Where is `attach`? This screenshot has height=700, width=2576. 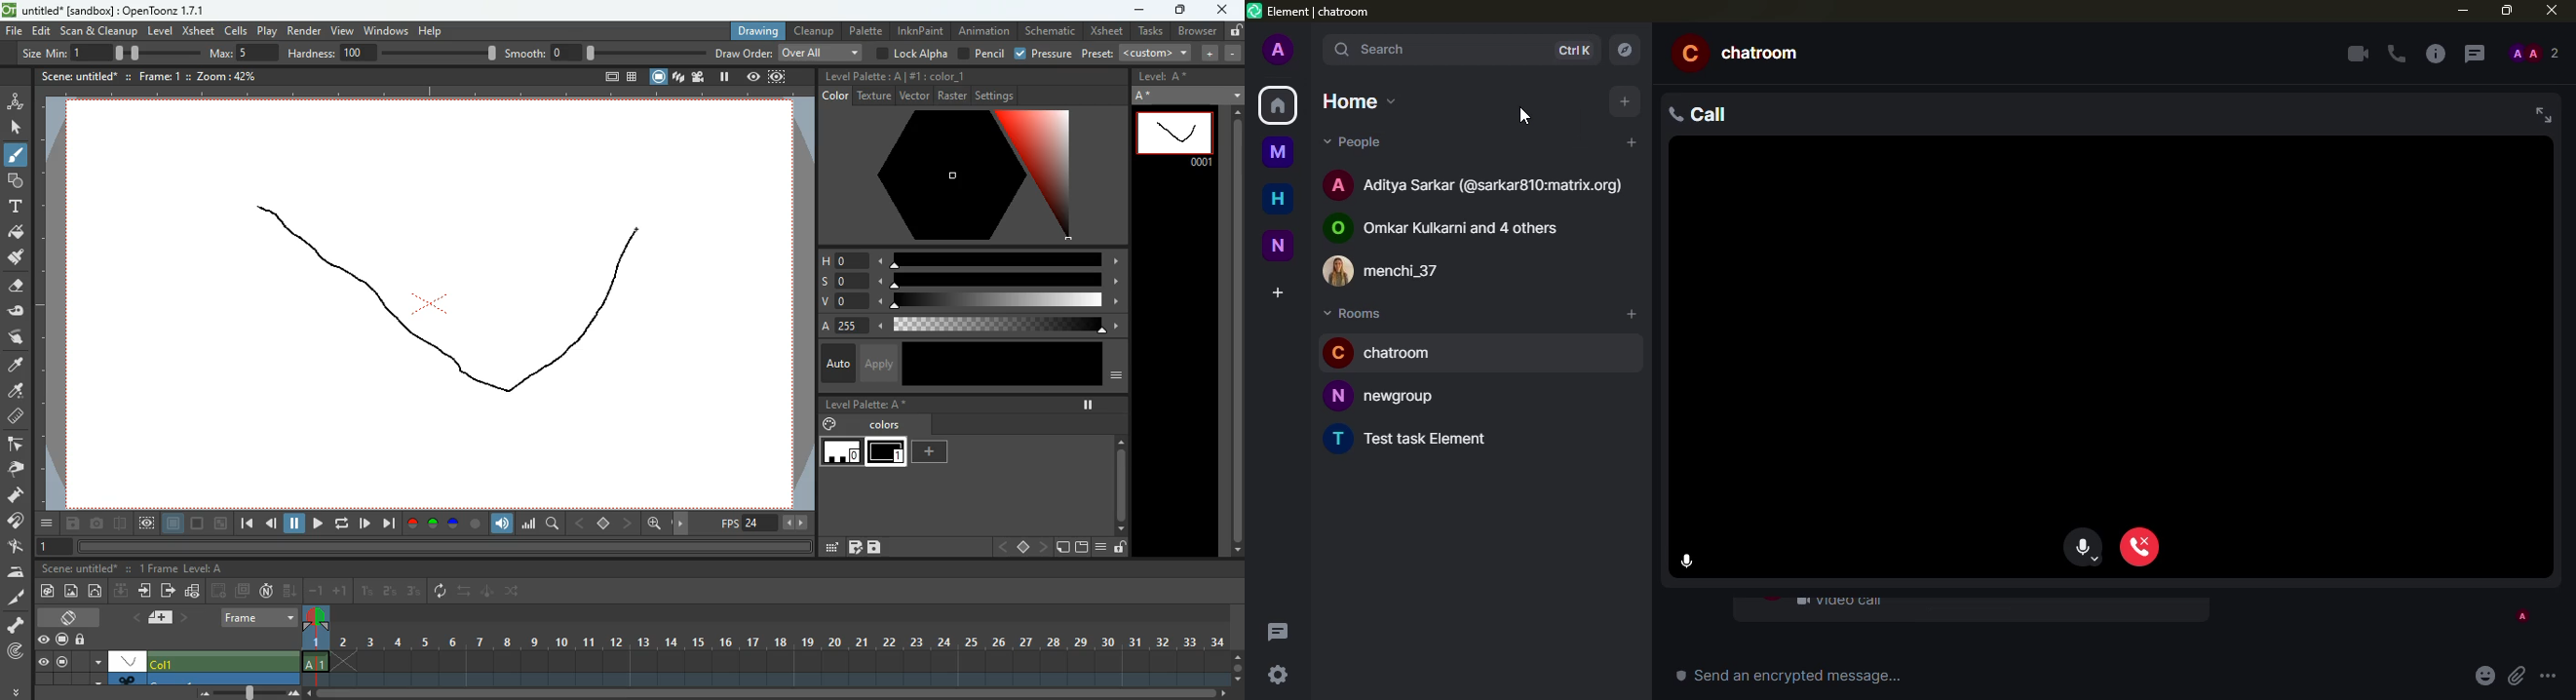
attach is located at coordinates (2516, 676).